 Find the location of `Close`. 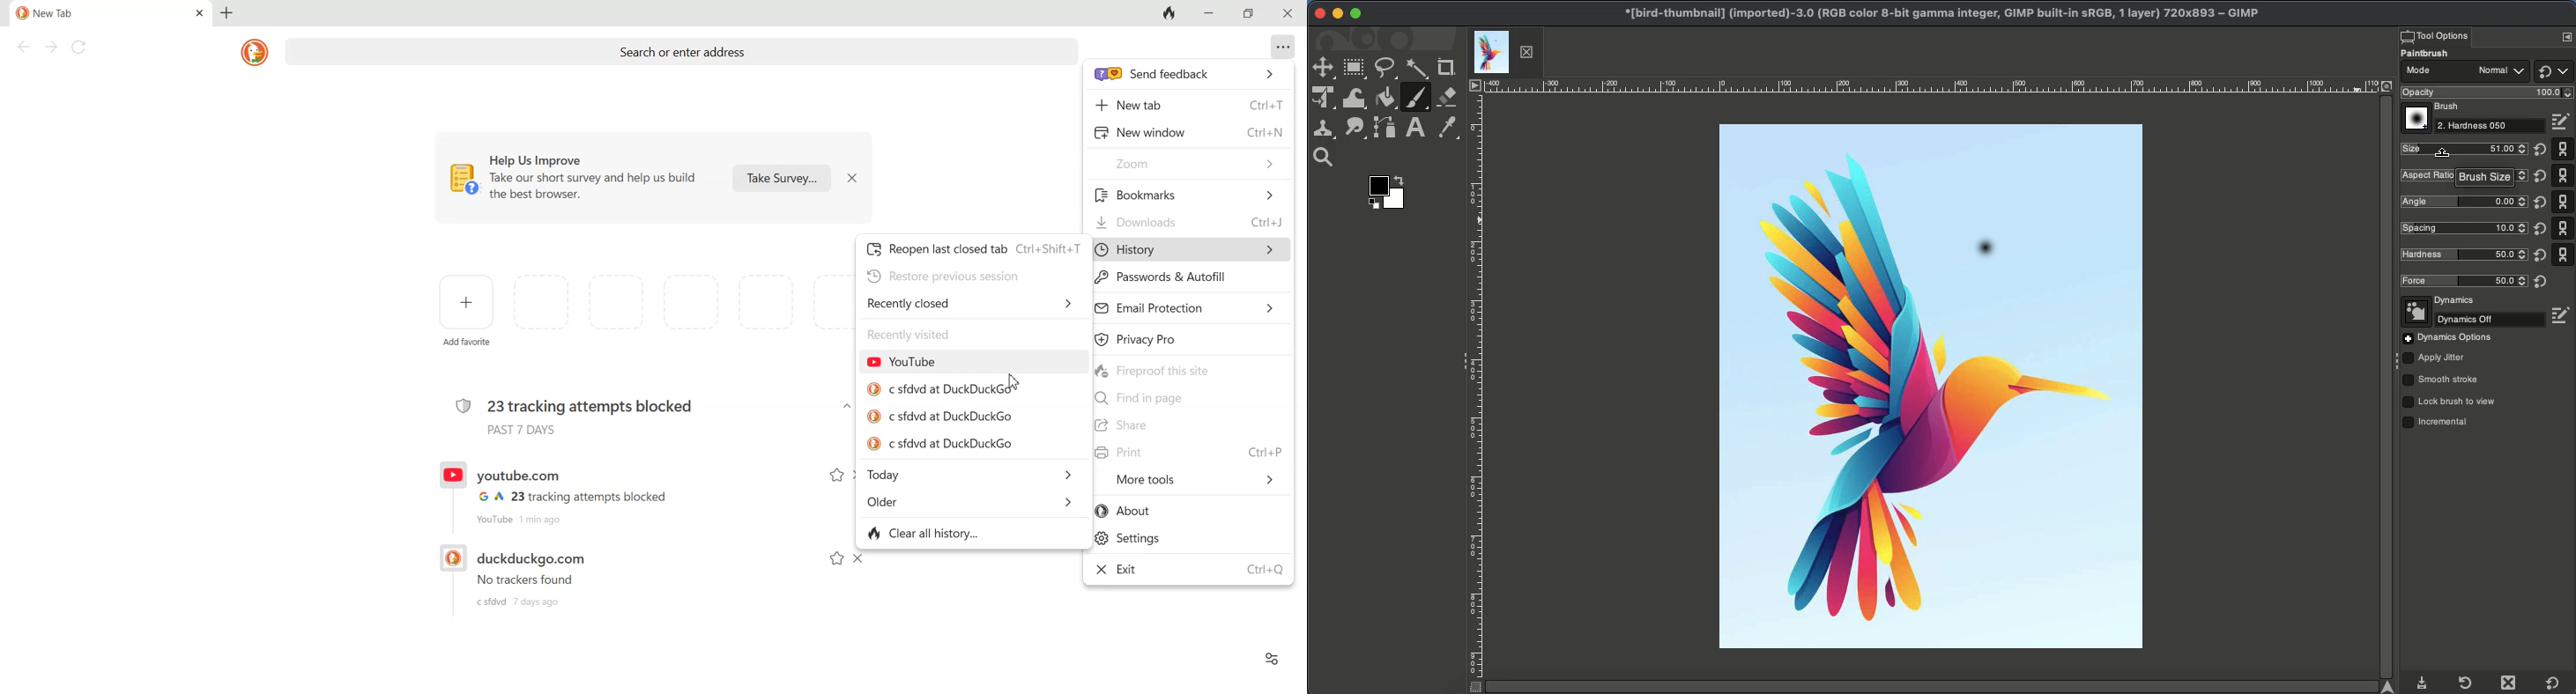

Close is located at coordinates (1320, 14).